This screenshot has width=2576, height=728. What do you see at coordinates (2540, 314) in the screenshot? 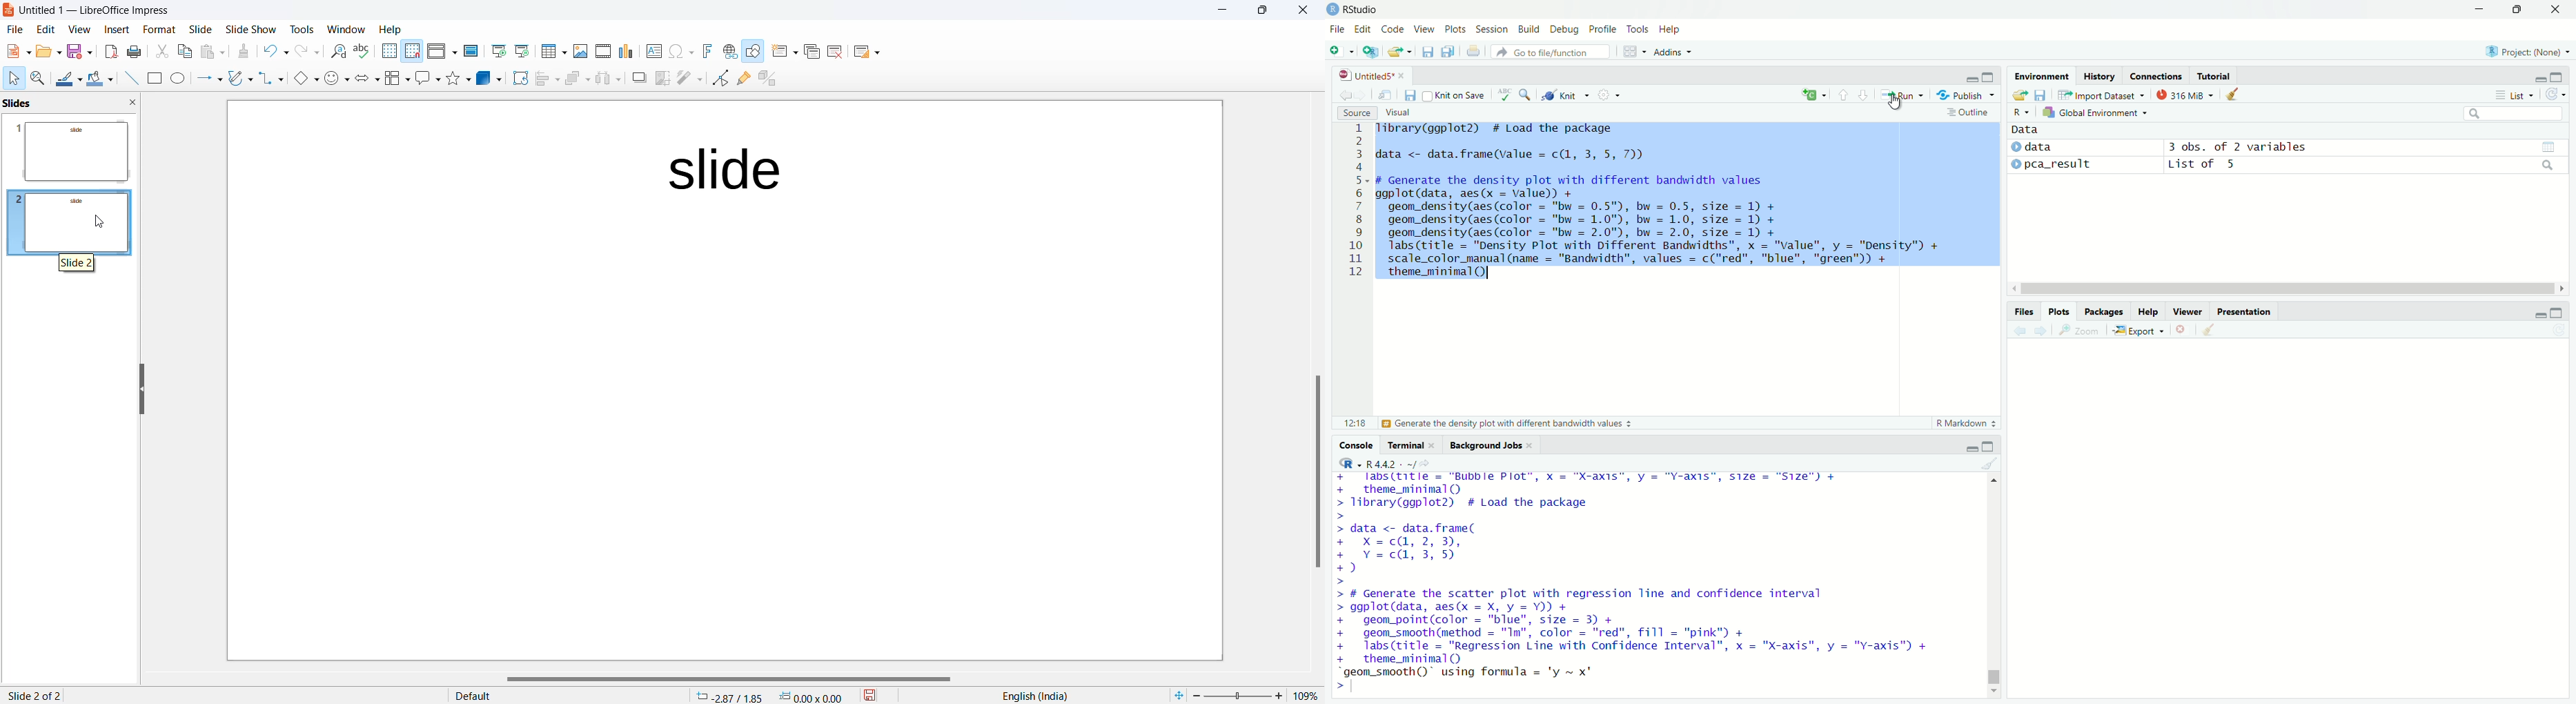
I see `minimize` at bounding box center [2540, 314].